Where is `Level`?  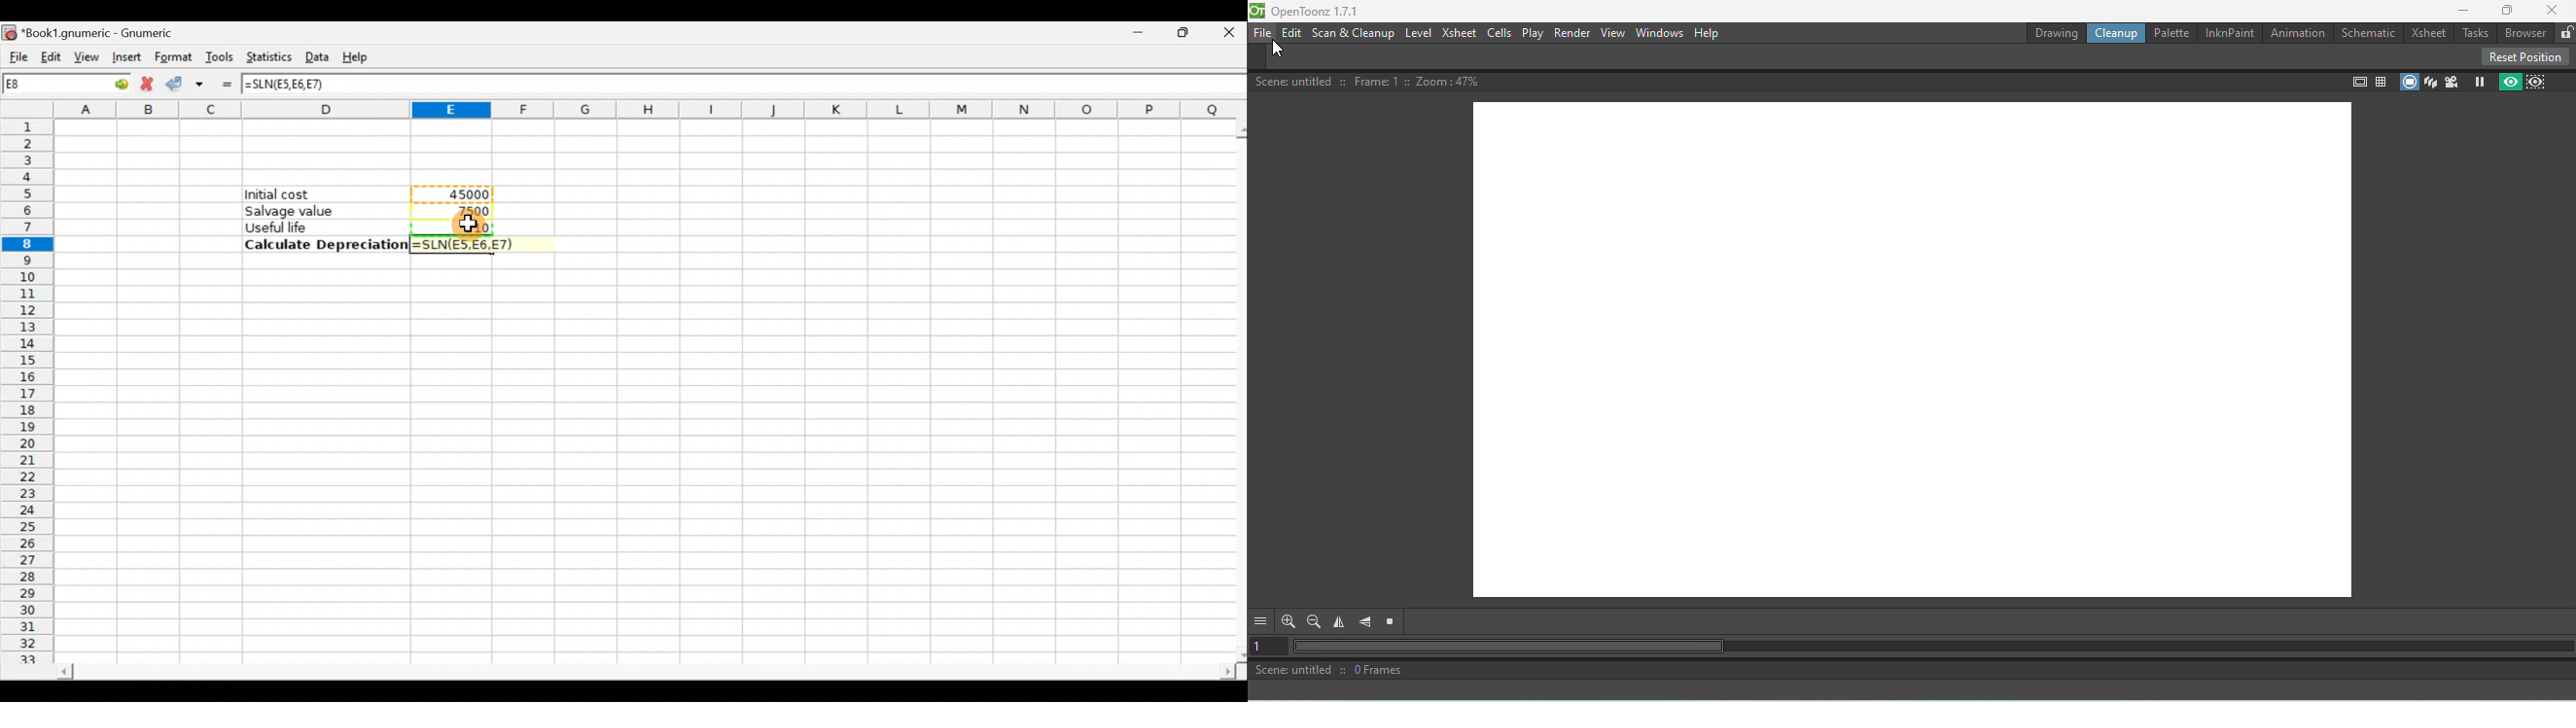 Level is located at coordinates (1419, 33).